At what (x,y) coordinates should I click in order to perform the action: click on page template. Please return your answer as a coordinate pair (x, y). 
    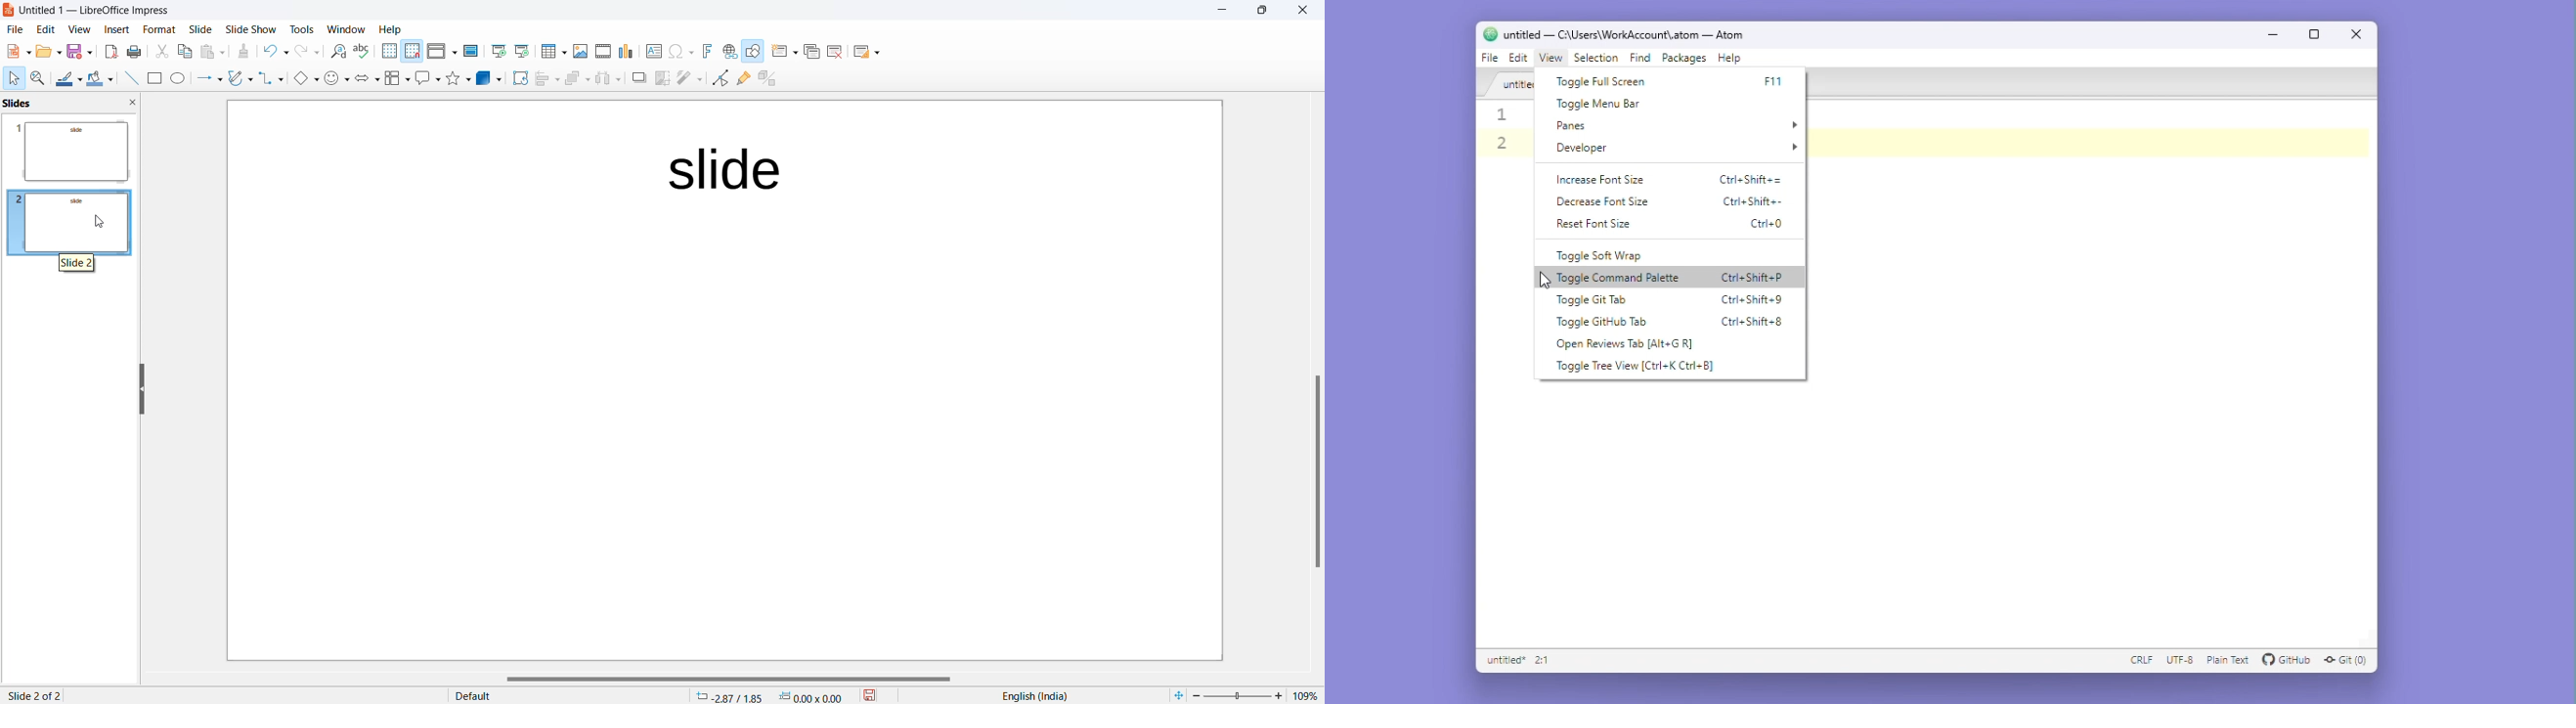
    Looking at the image, I should click on (720, 382).